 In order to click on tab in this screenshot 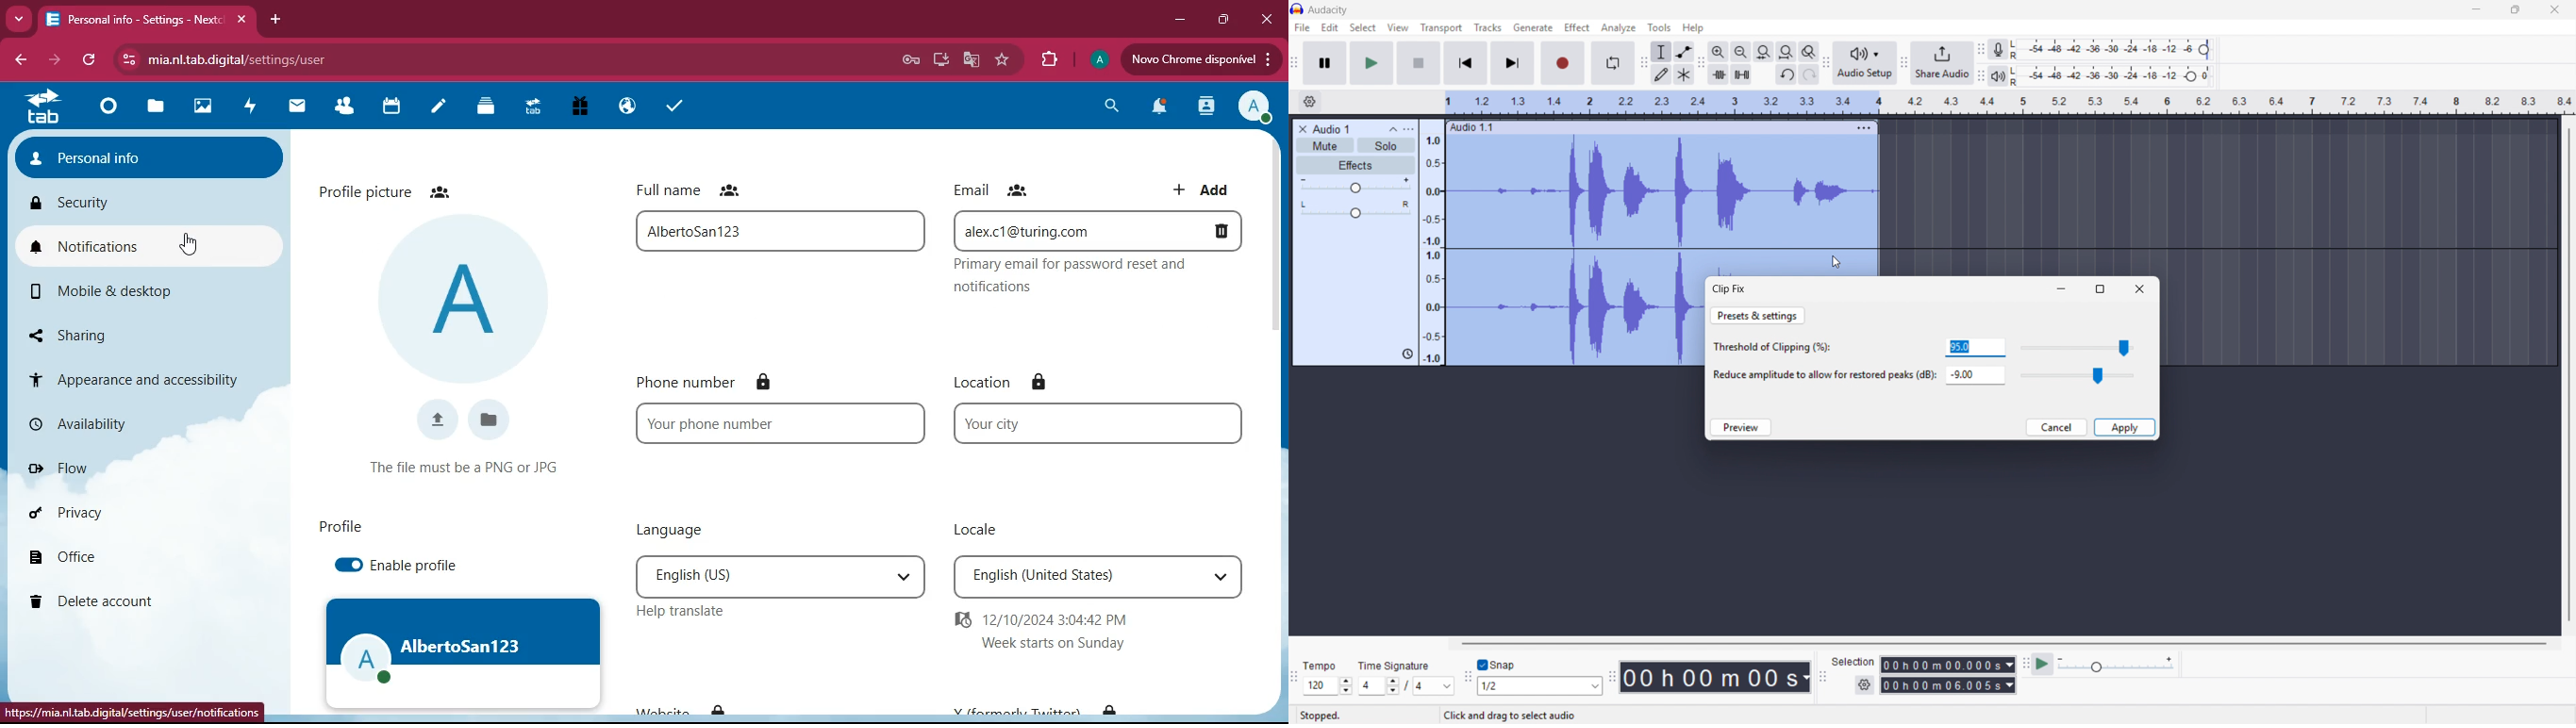, I will do `click(537, 109)`.